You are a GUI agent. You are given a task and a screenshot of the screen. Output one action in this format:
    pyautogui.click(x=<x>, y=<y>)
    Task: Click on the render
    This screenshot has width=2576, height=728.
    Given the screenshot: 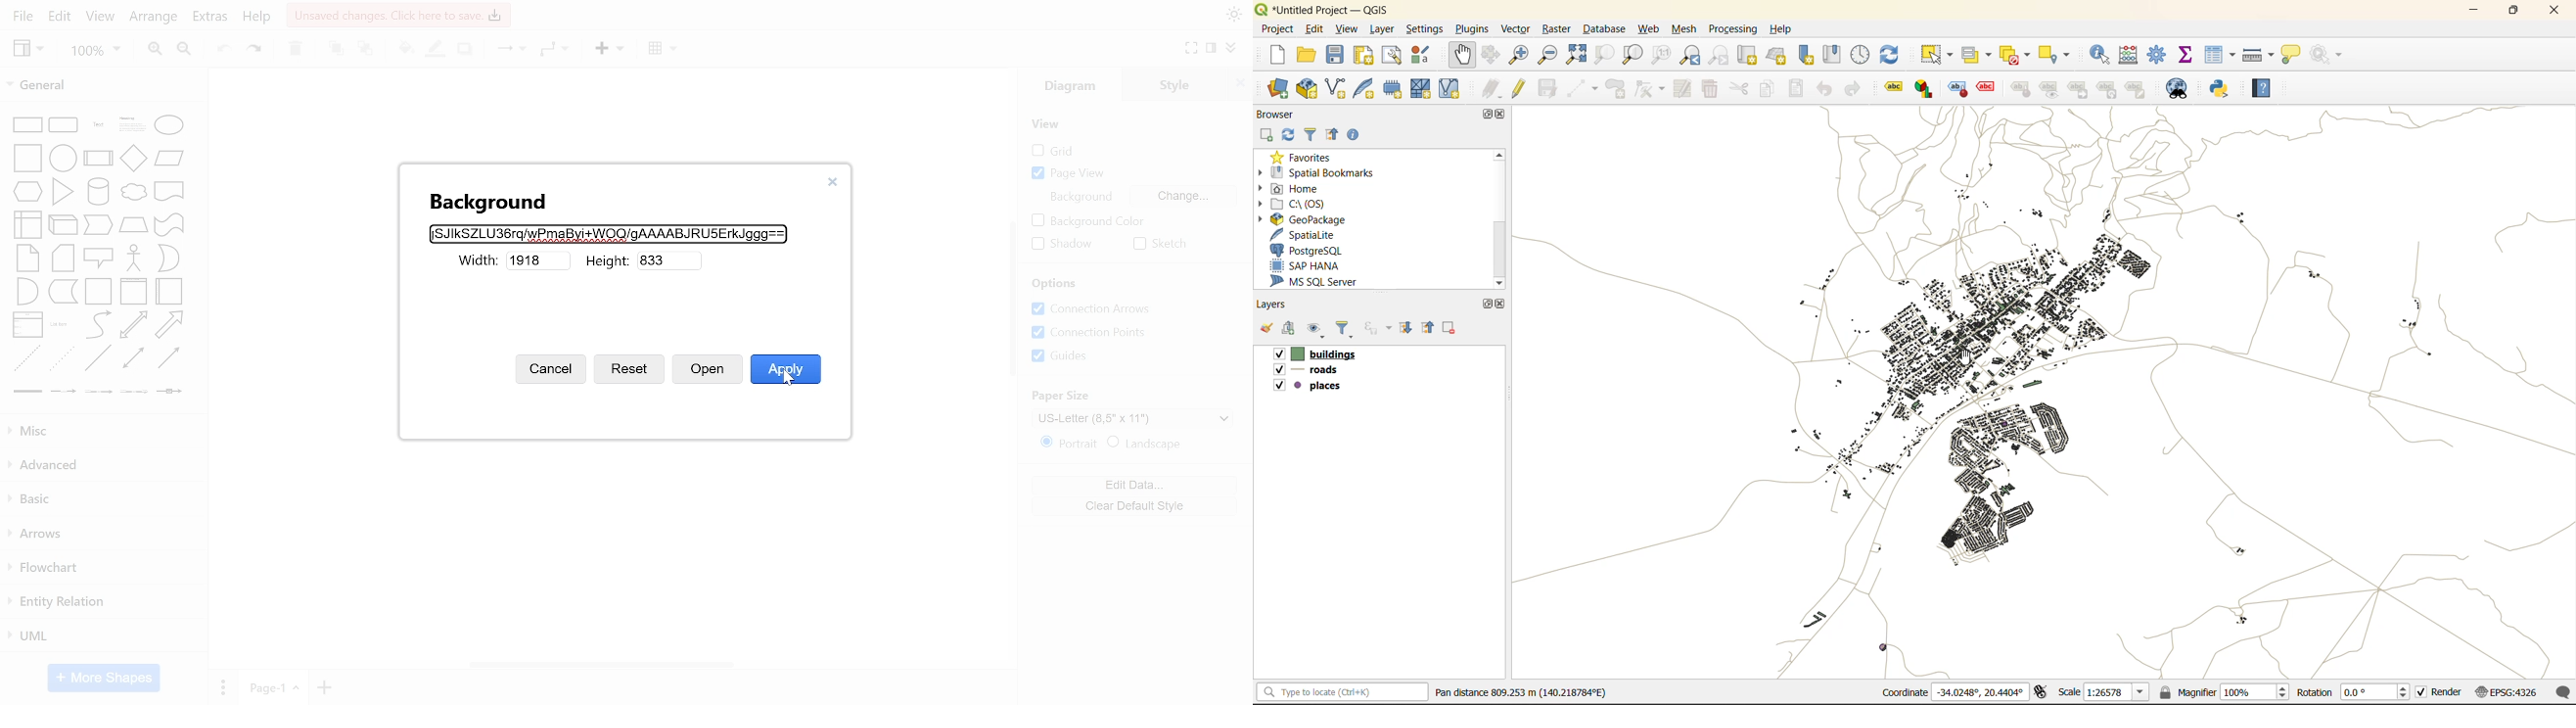 What is the action you would take?
    pyautogui.click(x=2441, y=693)
    